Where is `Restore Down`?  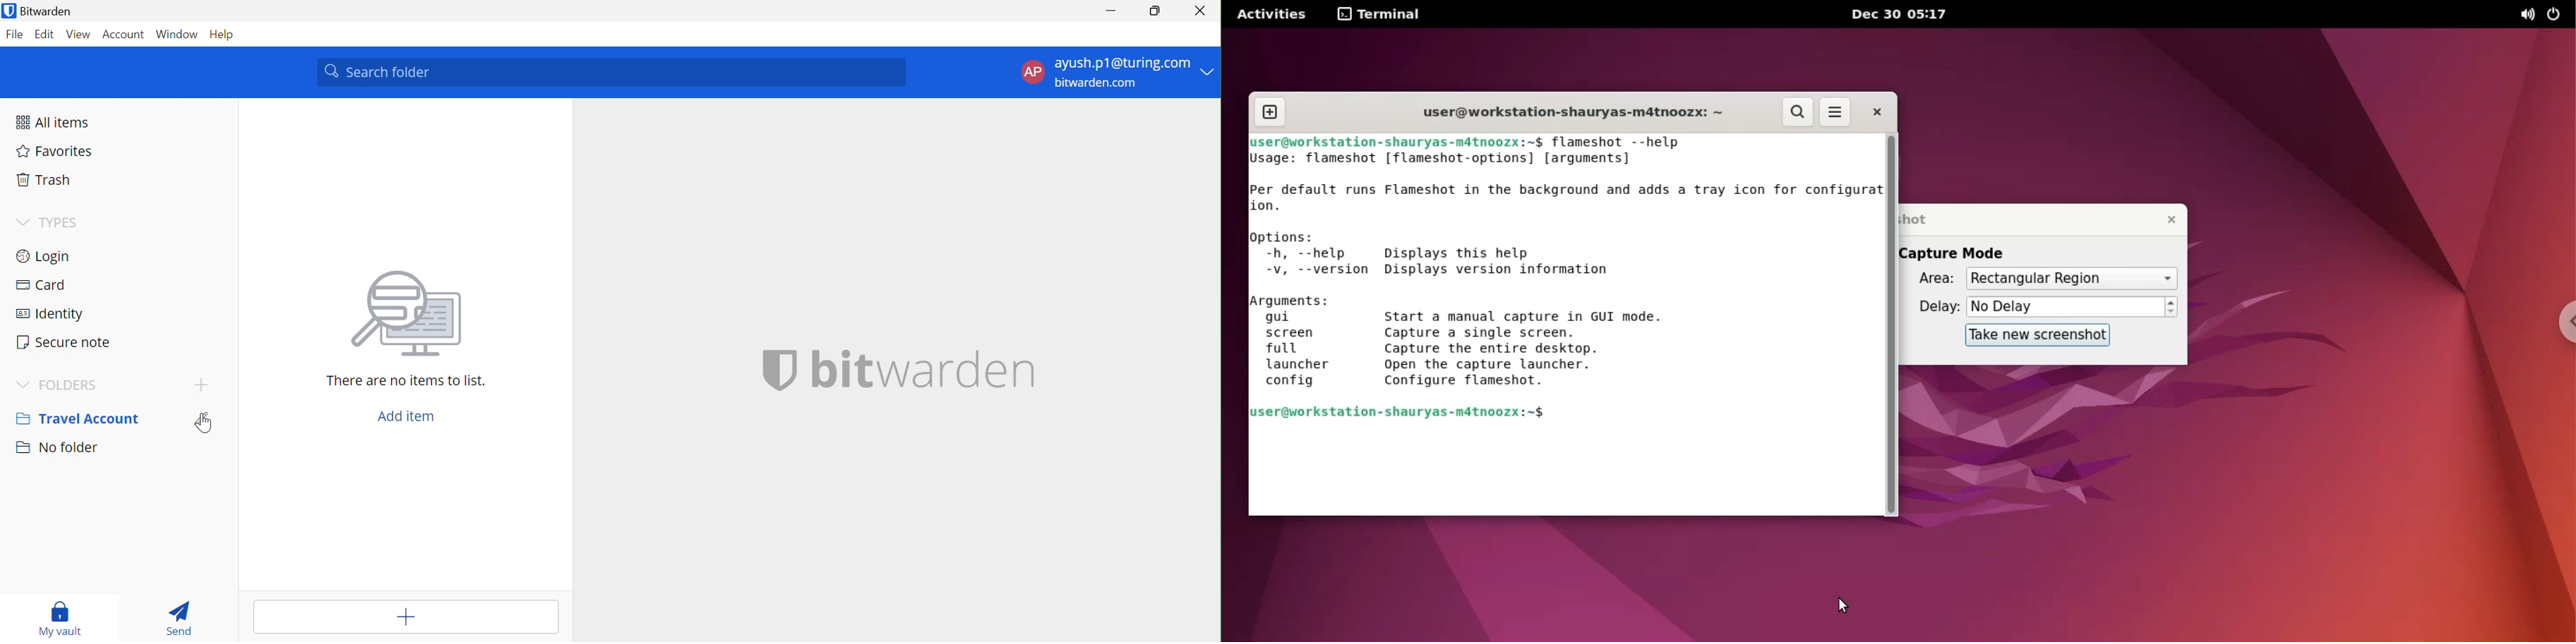
Restore Down is located at coordinates (1155, 13).